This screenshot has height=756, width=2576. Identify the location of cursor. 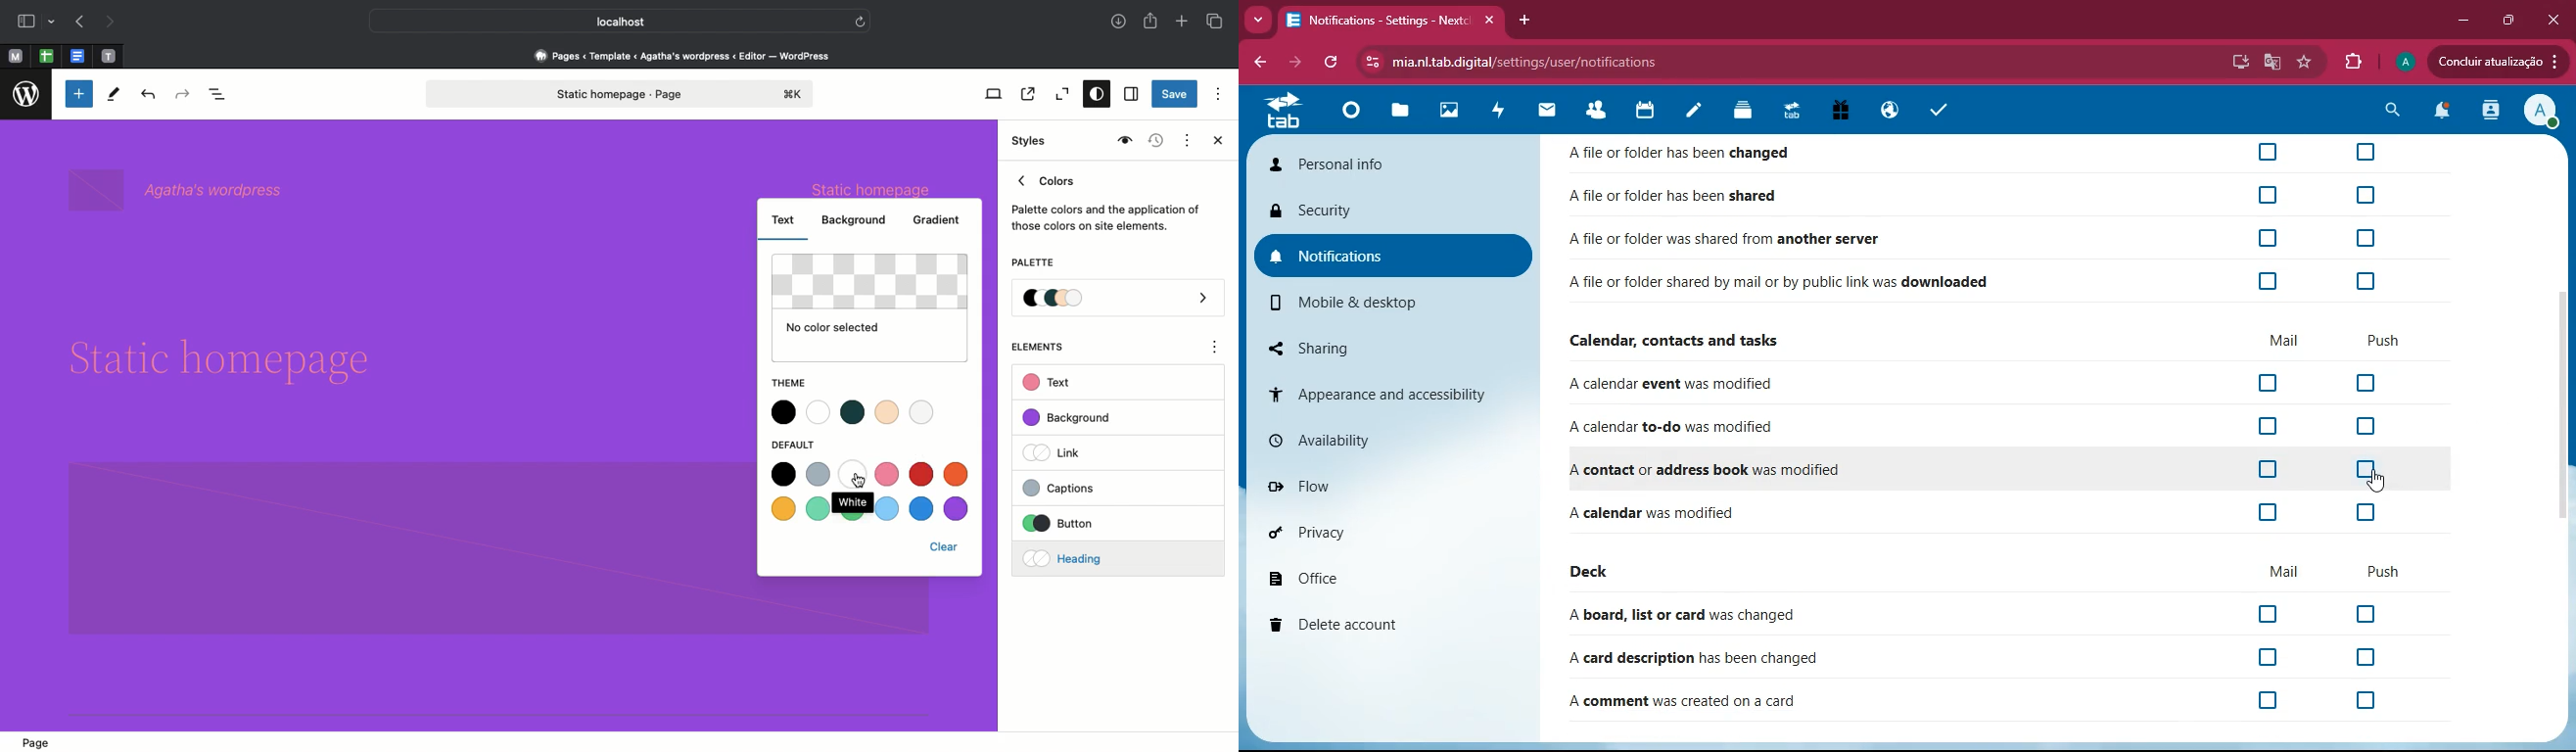
(2377, 482).